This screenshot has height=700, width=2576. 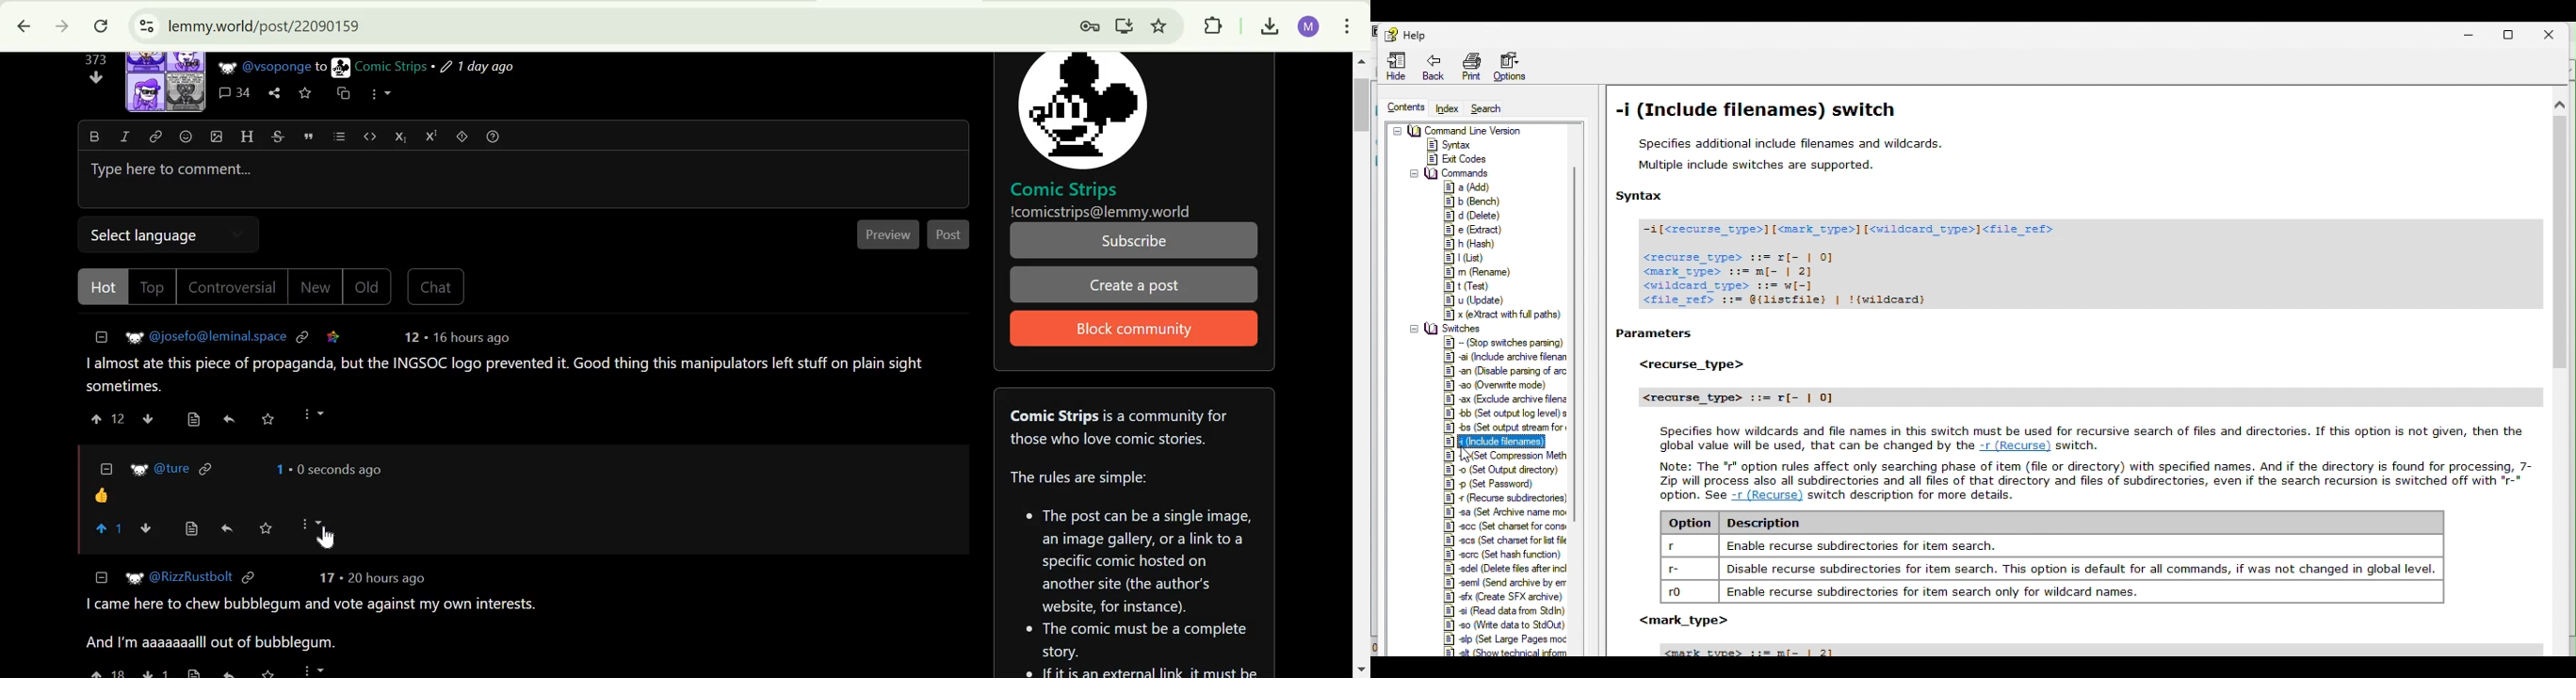 I want to click on reply, so click(x=227, y=529).